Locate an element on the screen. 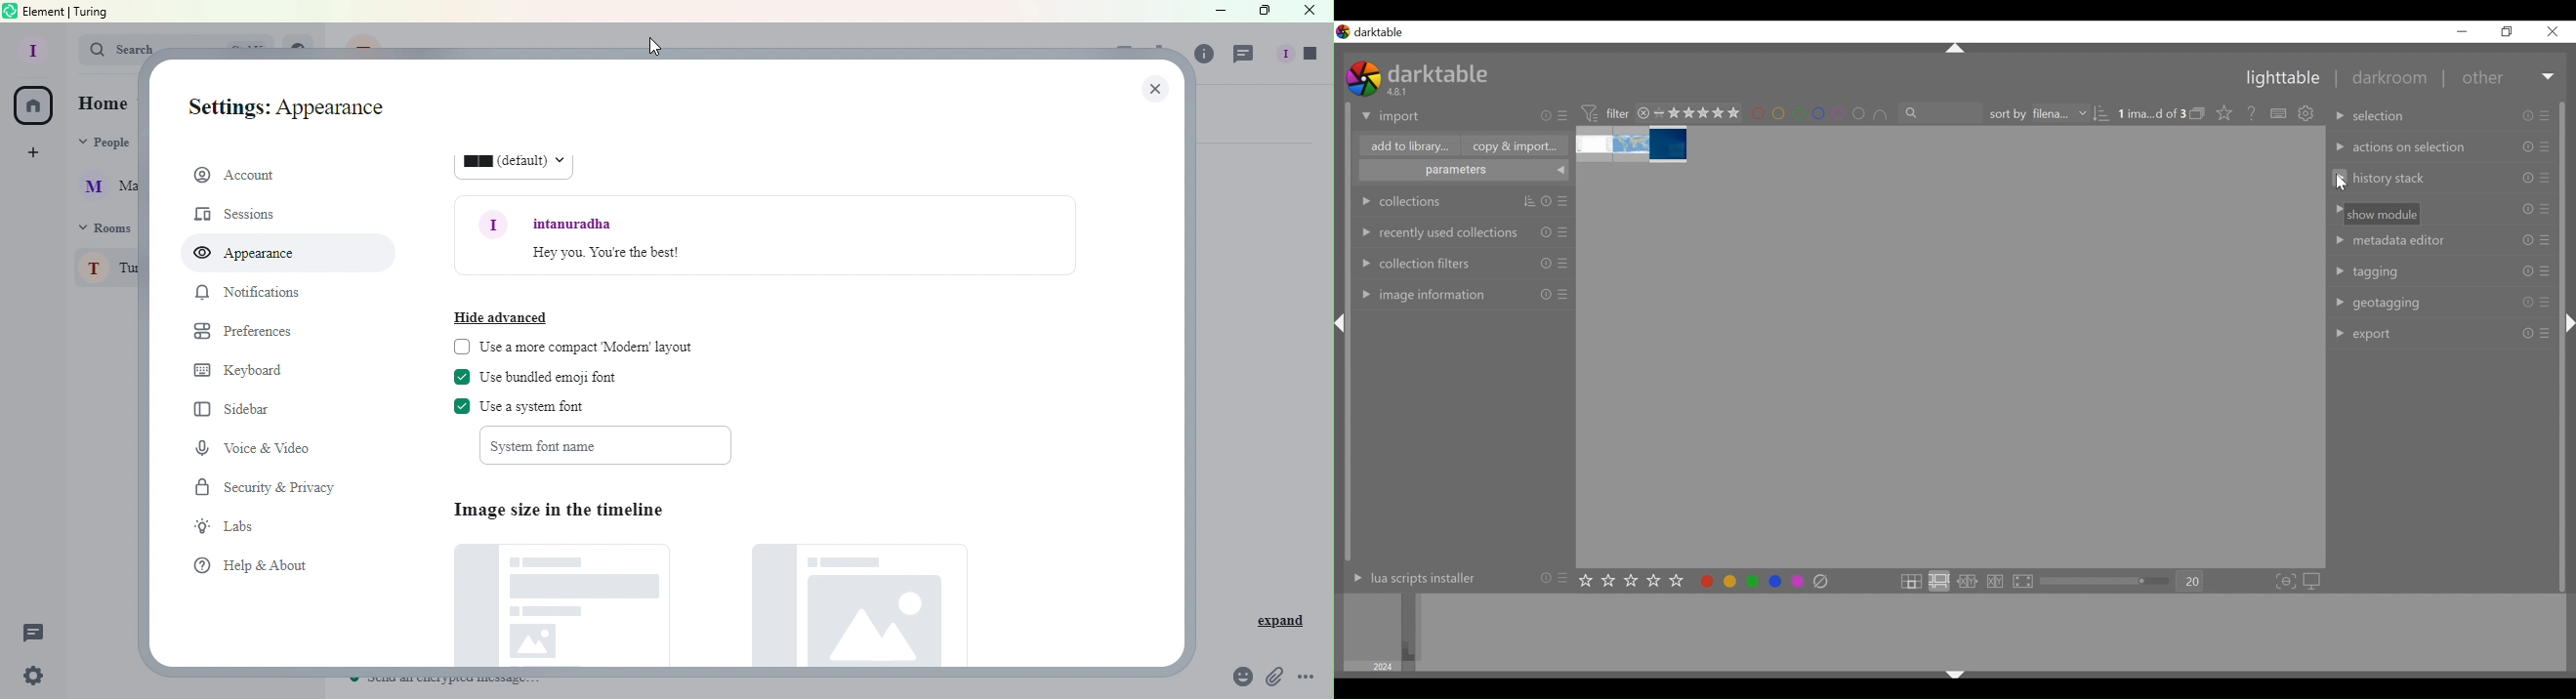 This screenshot has width=2576, height=700. check box is located at coordinates (458, 405).